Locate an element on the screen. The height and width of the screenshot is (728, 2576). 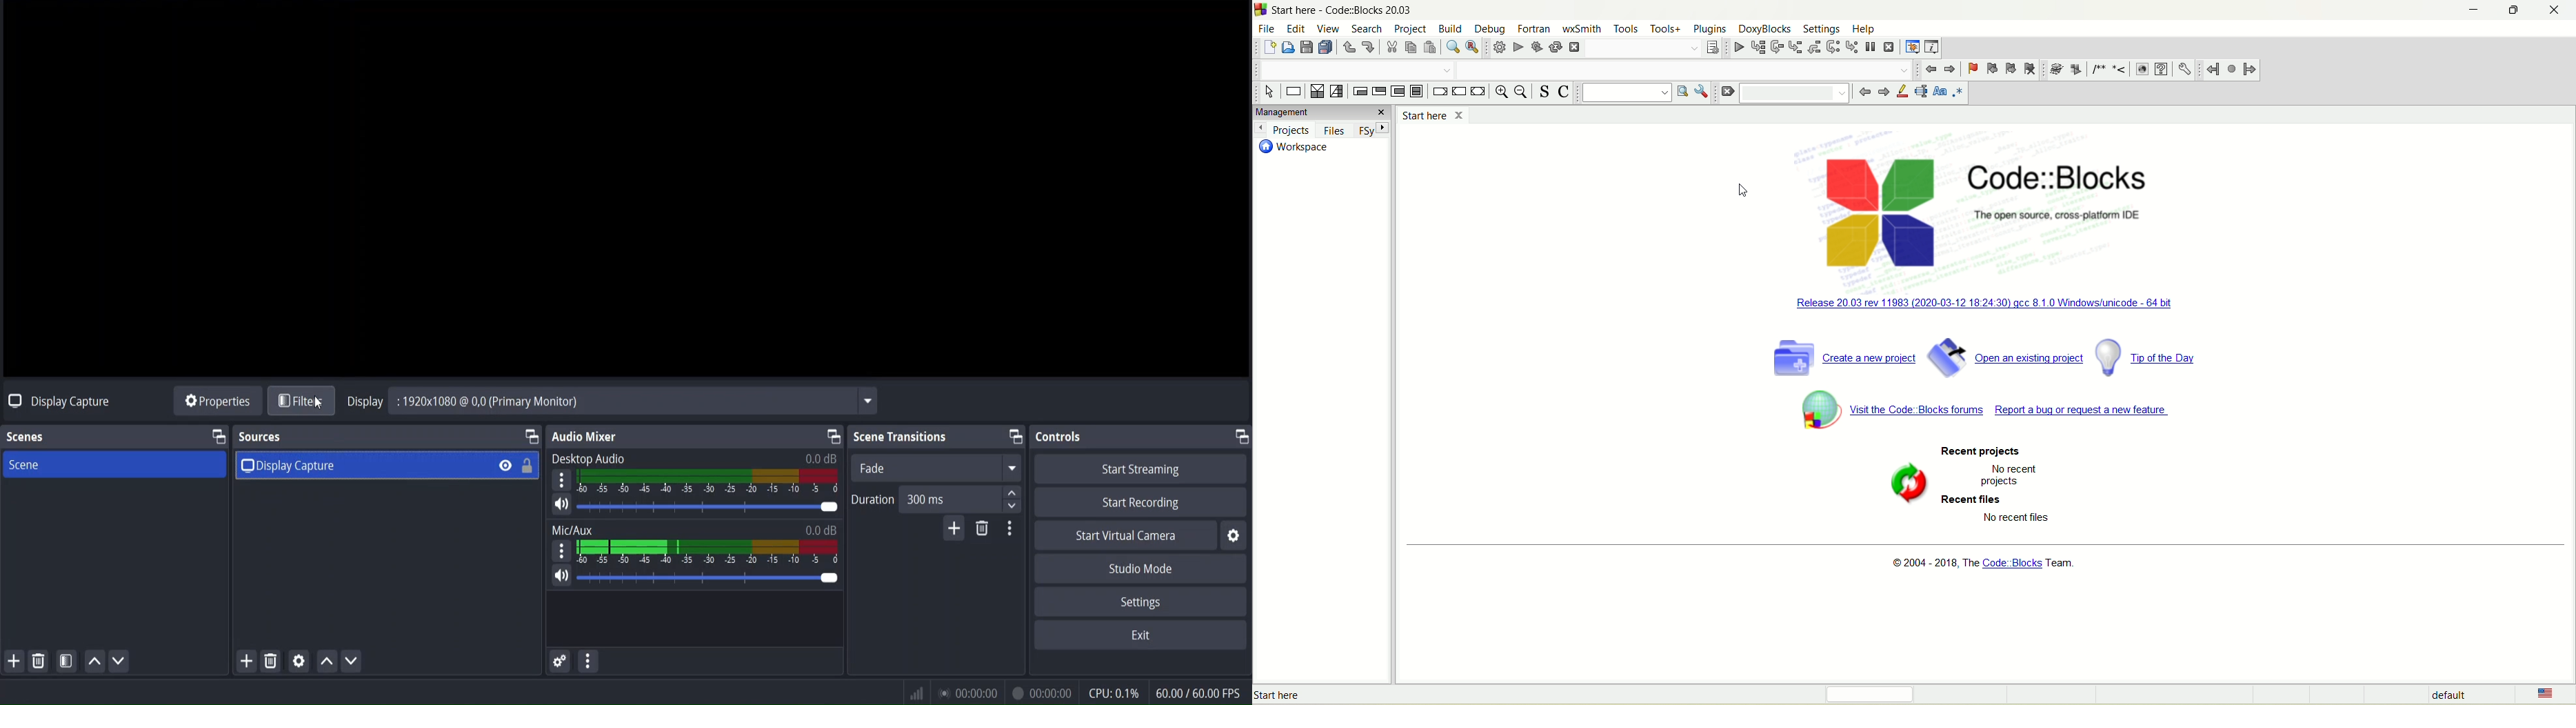
view is located at coordinates (1328, 28).